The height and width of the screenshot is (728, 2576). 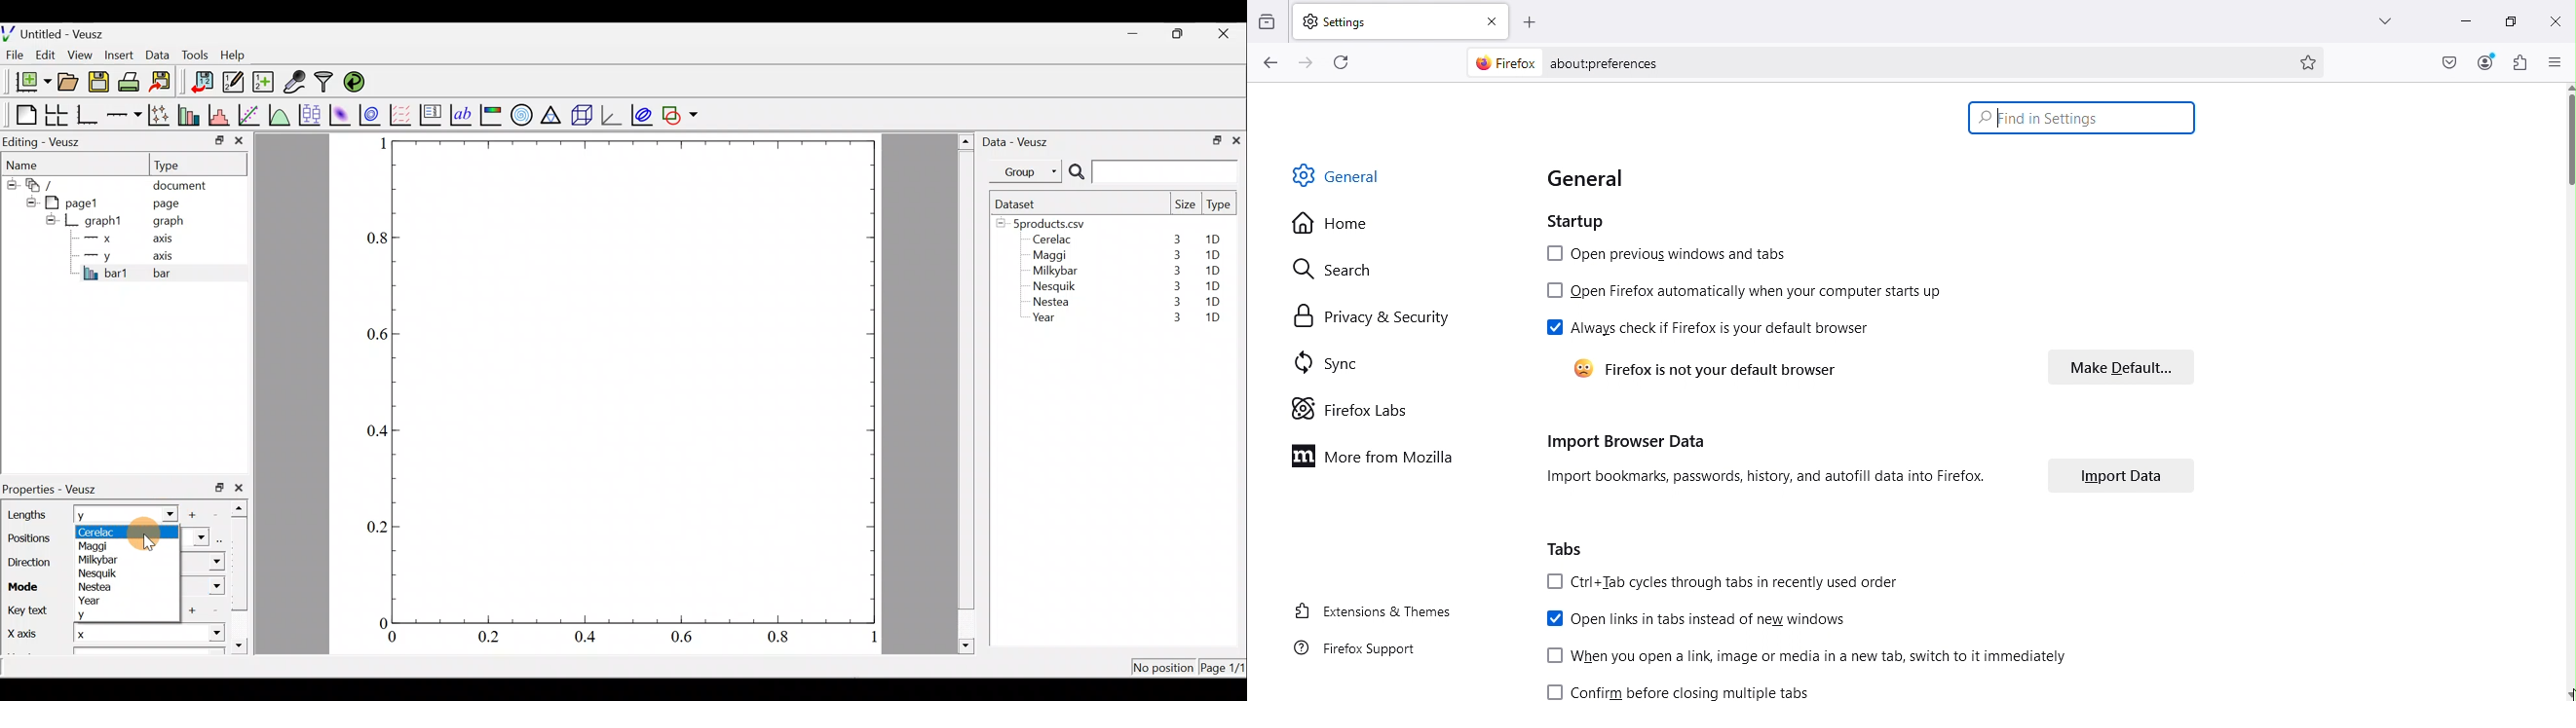 What do you see at coordinates (872, 639) in the screenshot?
I see `1` at bounding box center [872, 639].